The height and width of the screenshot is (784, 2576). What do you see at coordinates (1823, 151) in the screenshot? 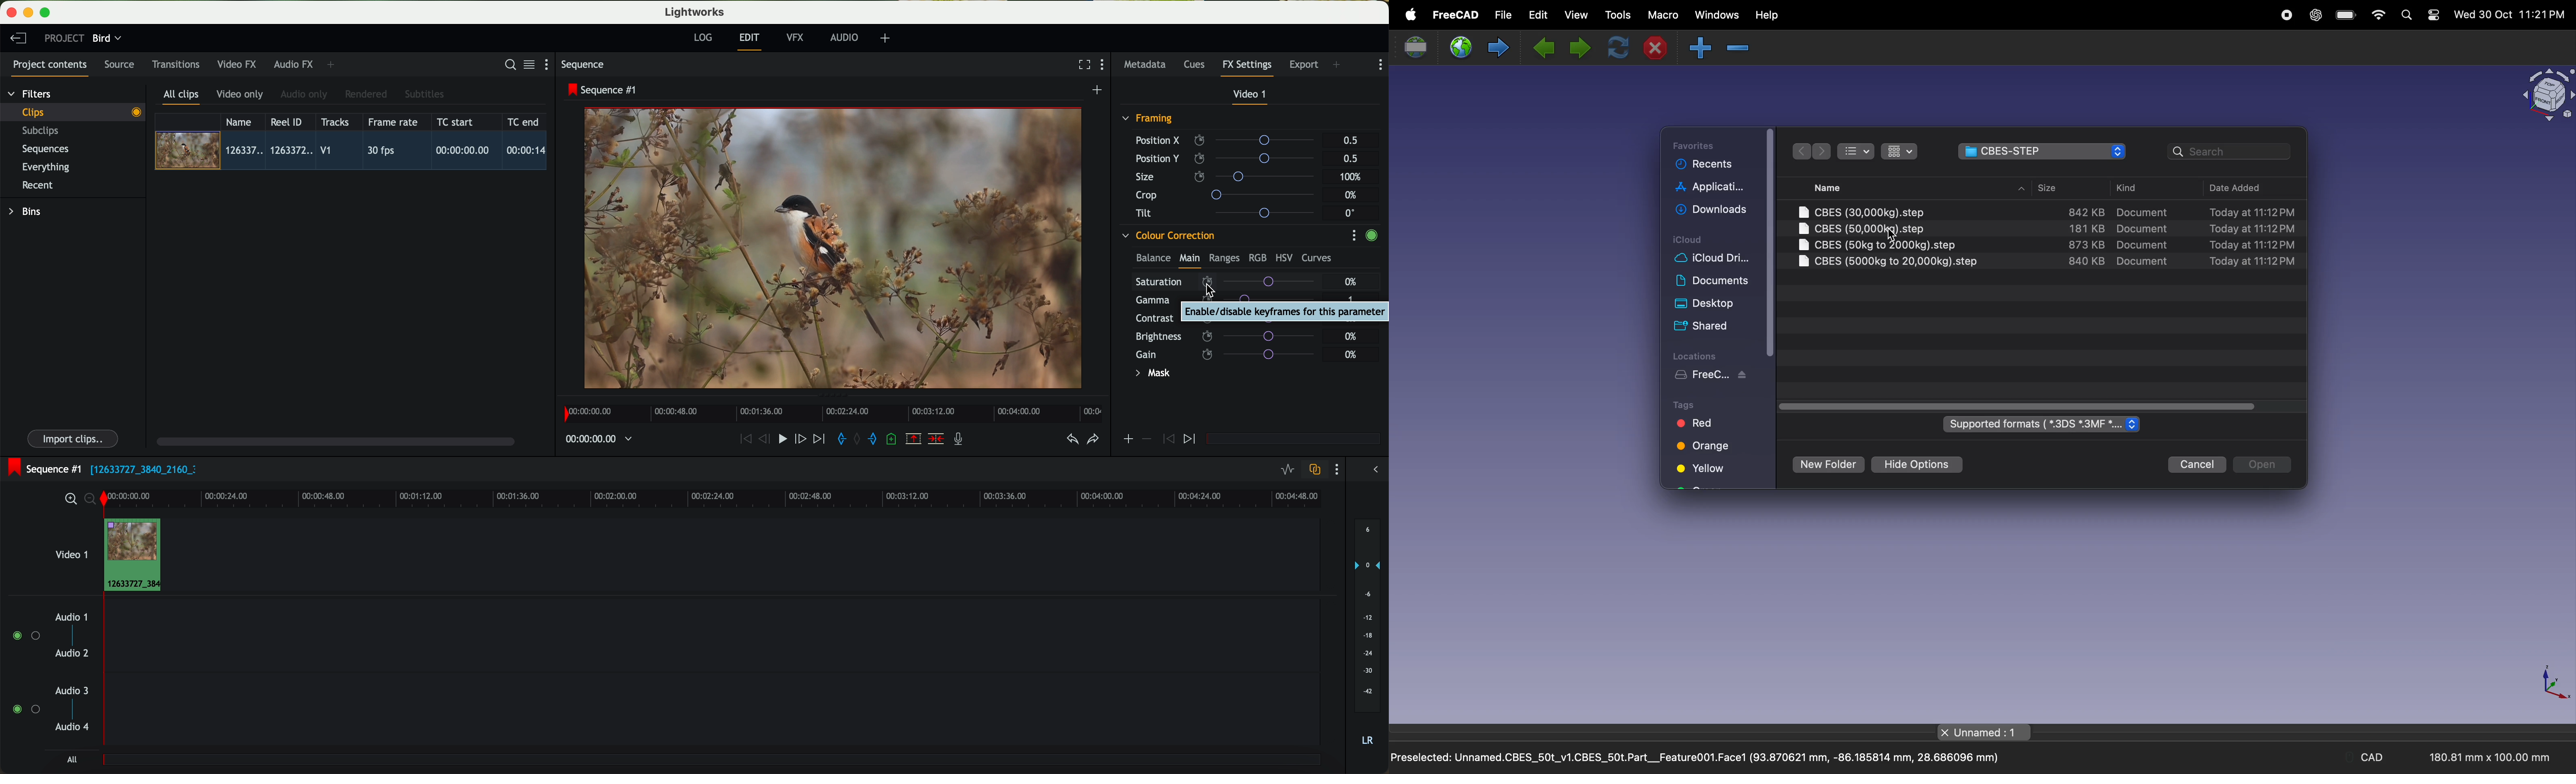
I see `forward` at bounding box center [1823, 151].